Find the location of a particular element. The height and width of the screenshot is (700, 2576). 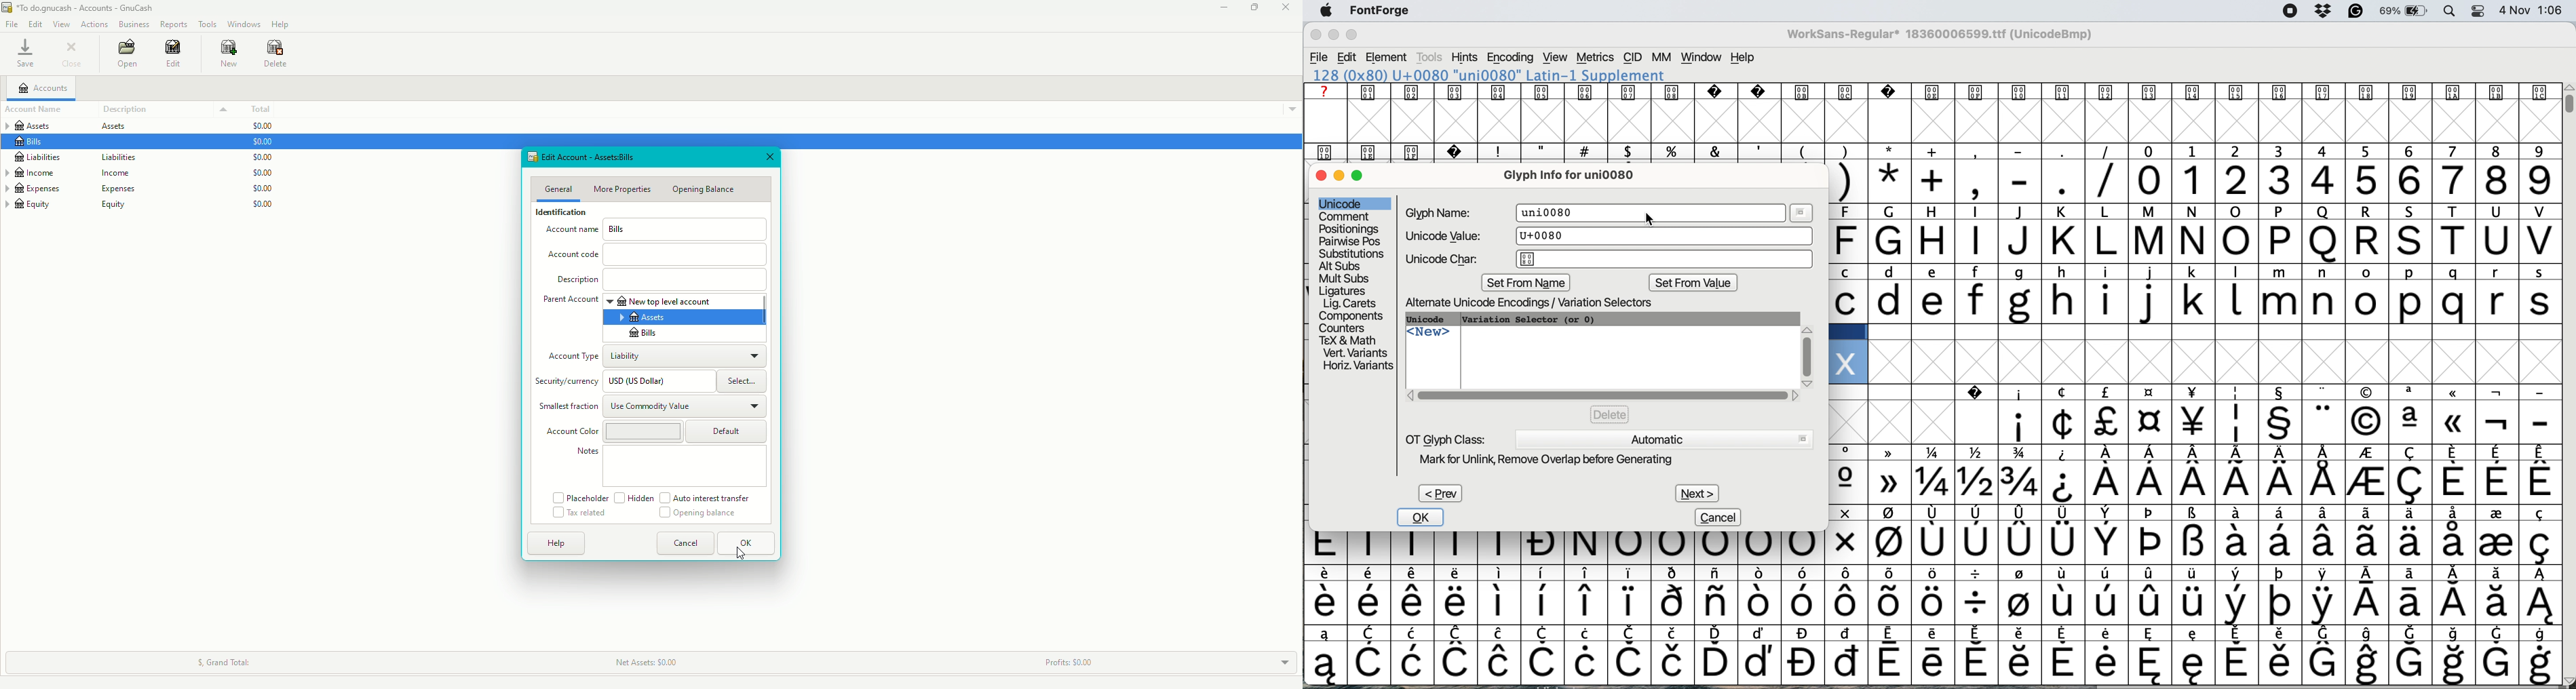

mm is located at coordinates (1661, 57).